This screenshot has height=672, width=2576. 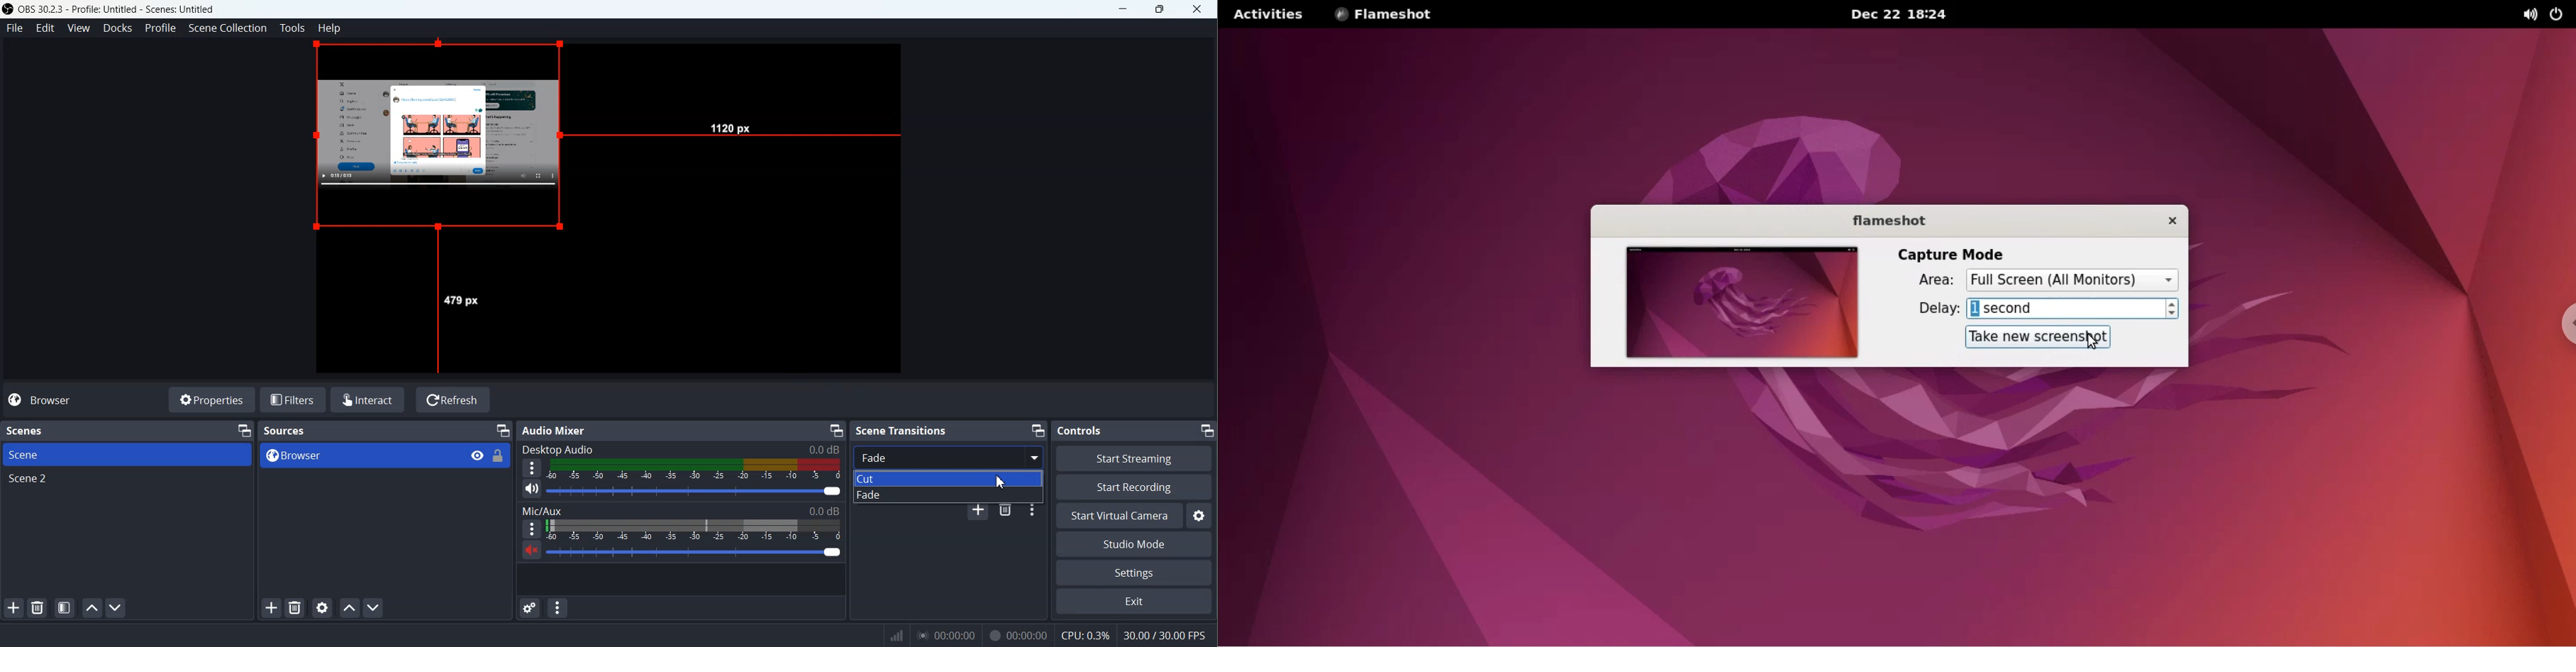 I want to click on Text, so click(x=561, y=431).